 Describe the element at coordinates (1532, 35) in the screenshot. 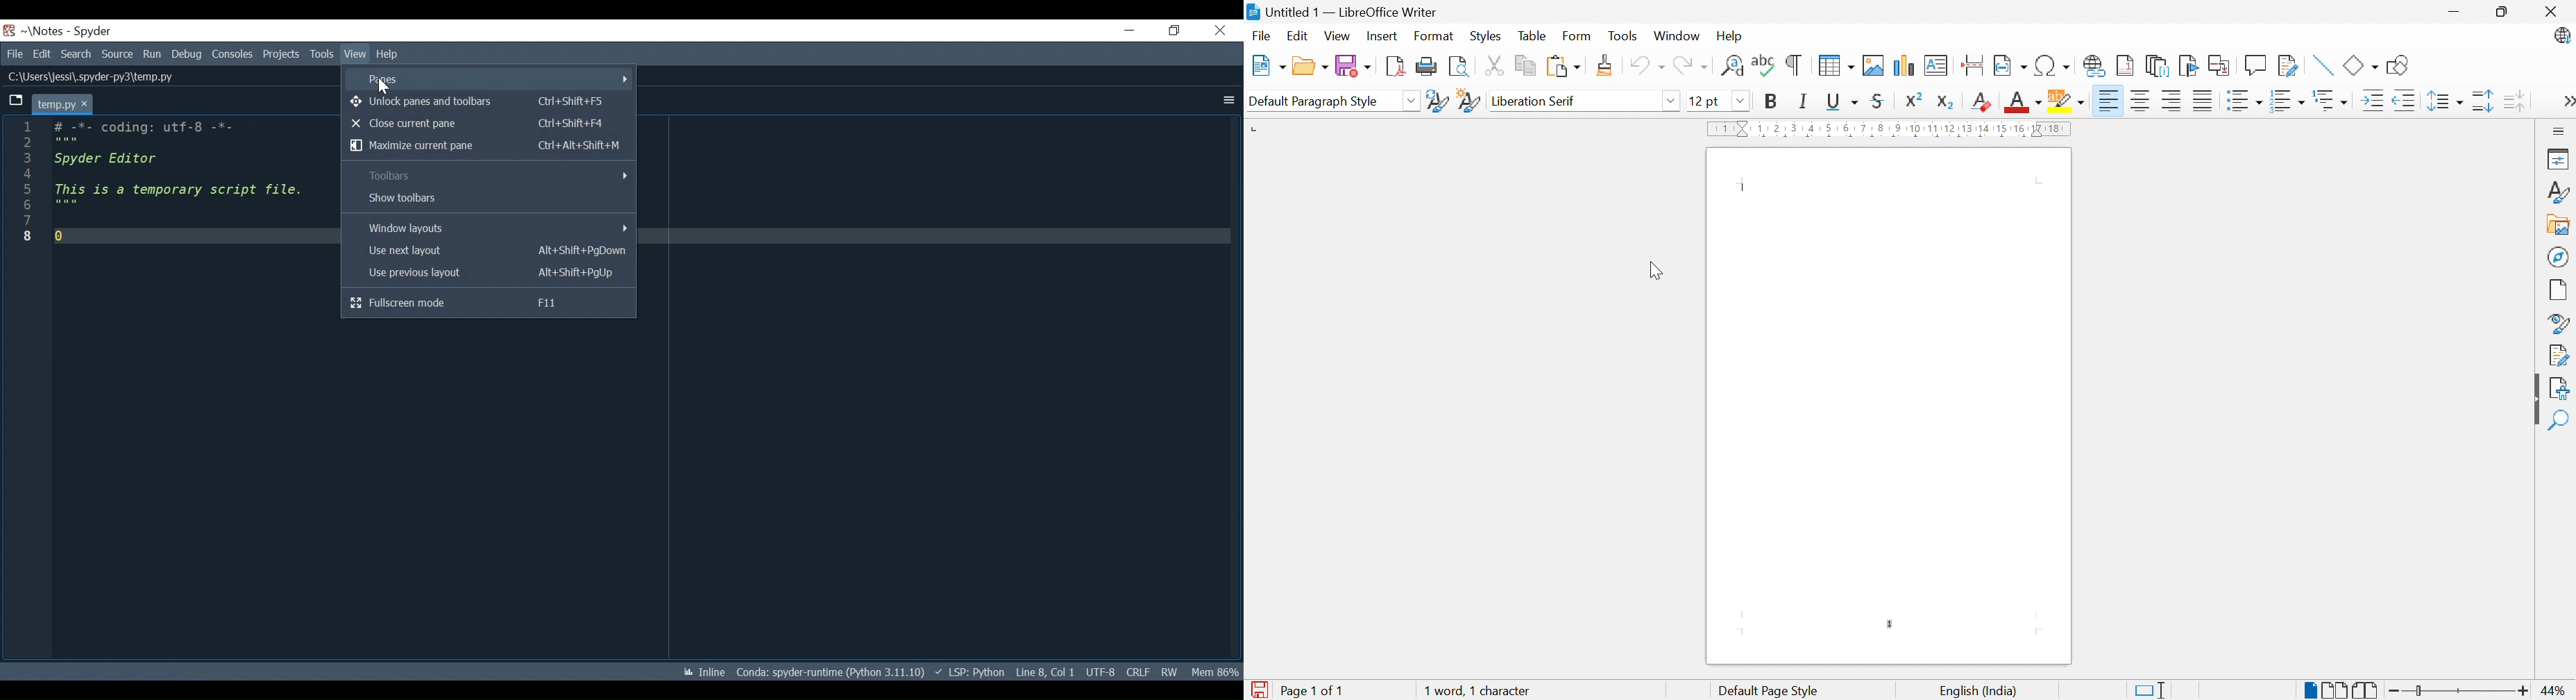

I see `Table` at that location.